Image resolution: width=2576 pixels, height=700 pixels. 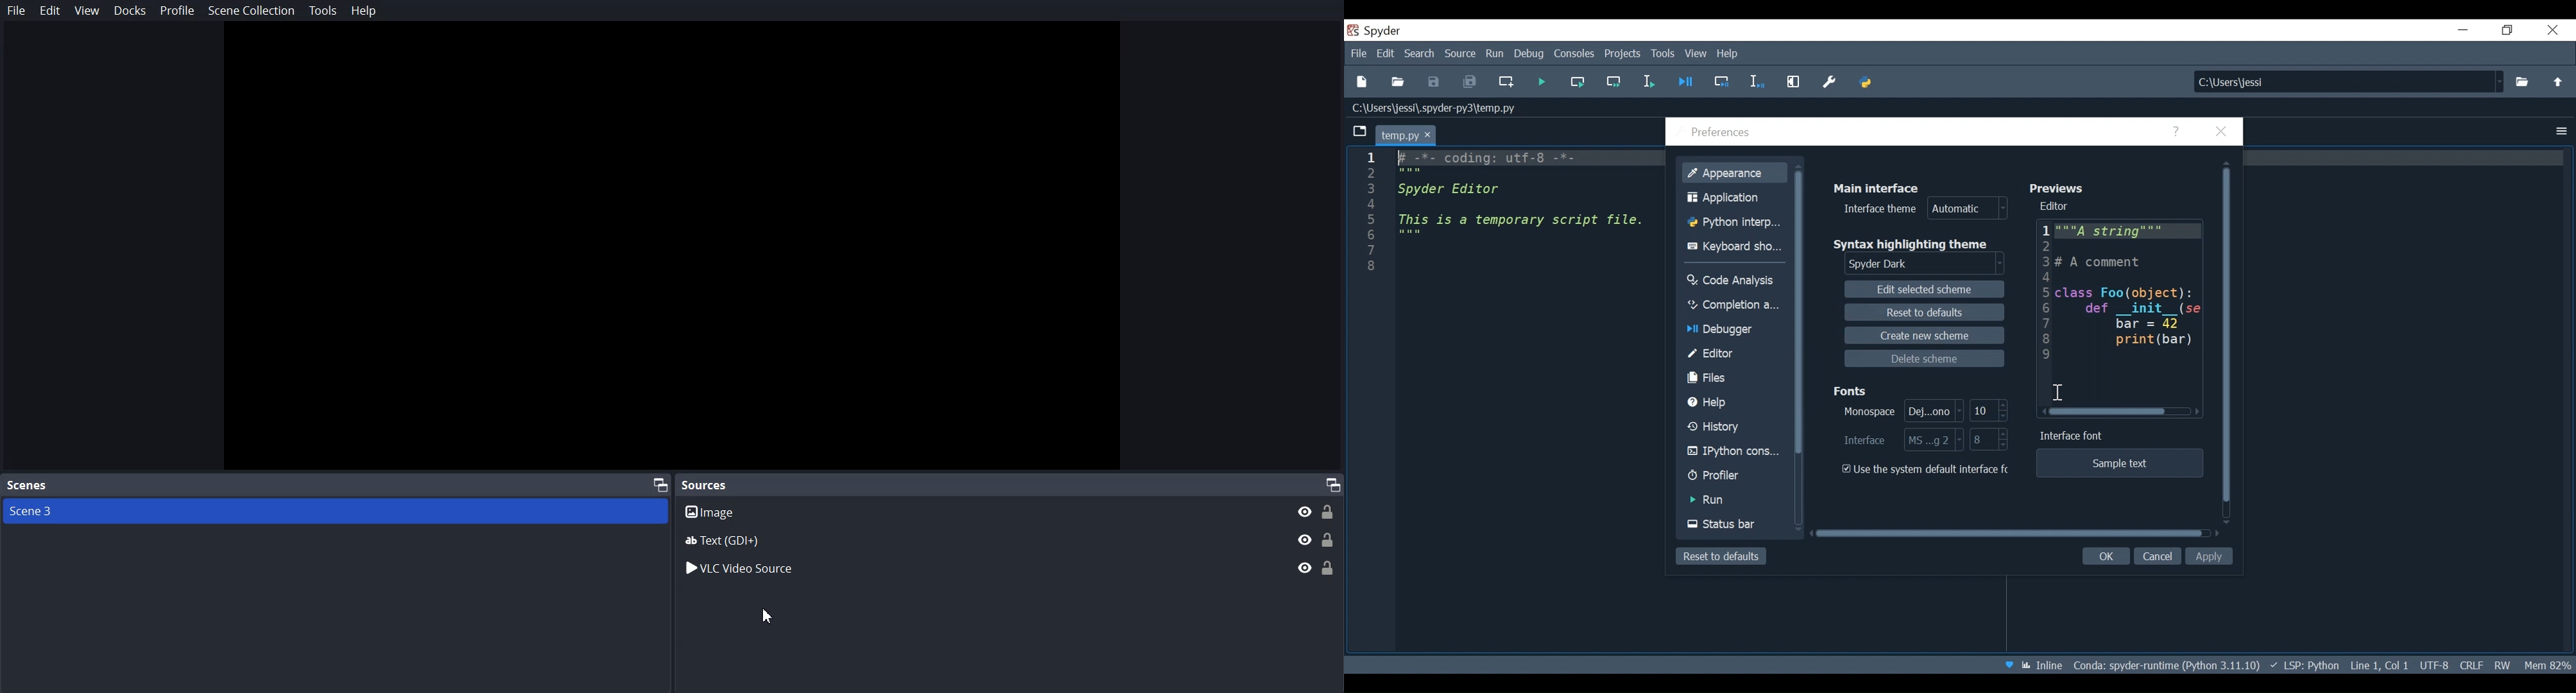 I want to click on Editor, so click(x=2056, y=207).